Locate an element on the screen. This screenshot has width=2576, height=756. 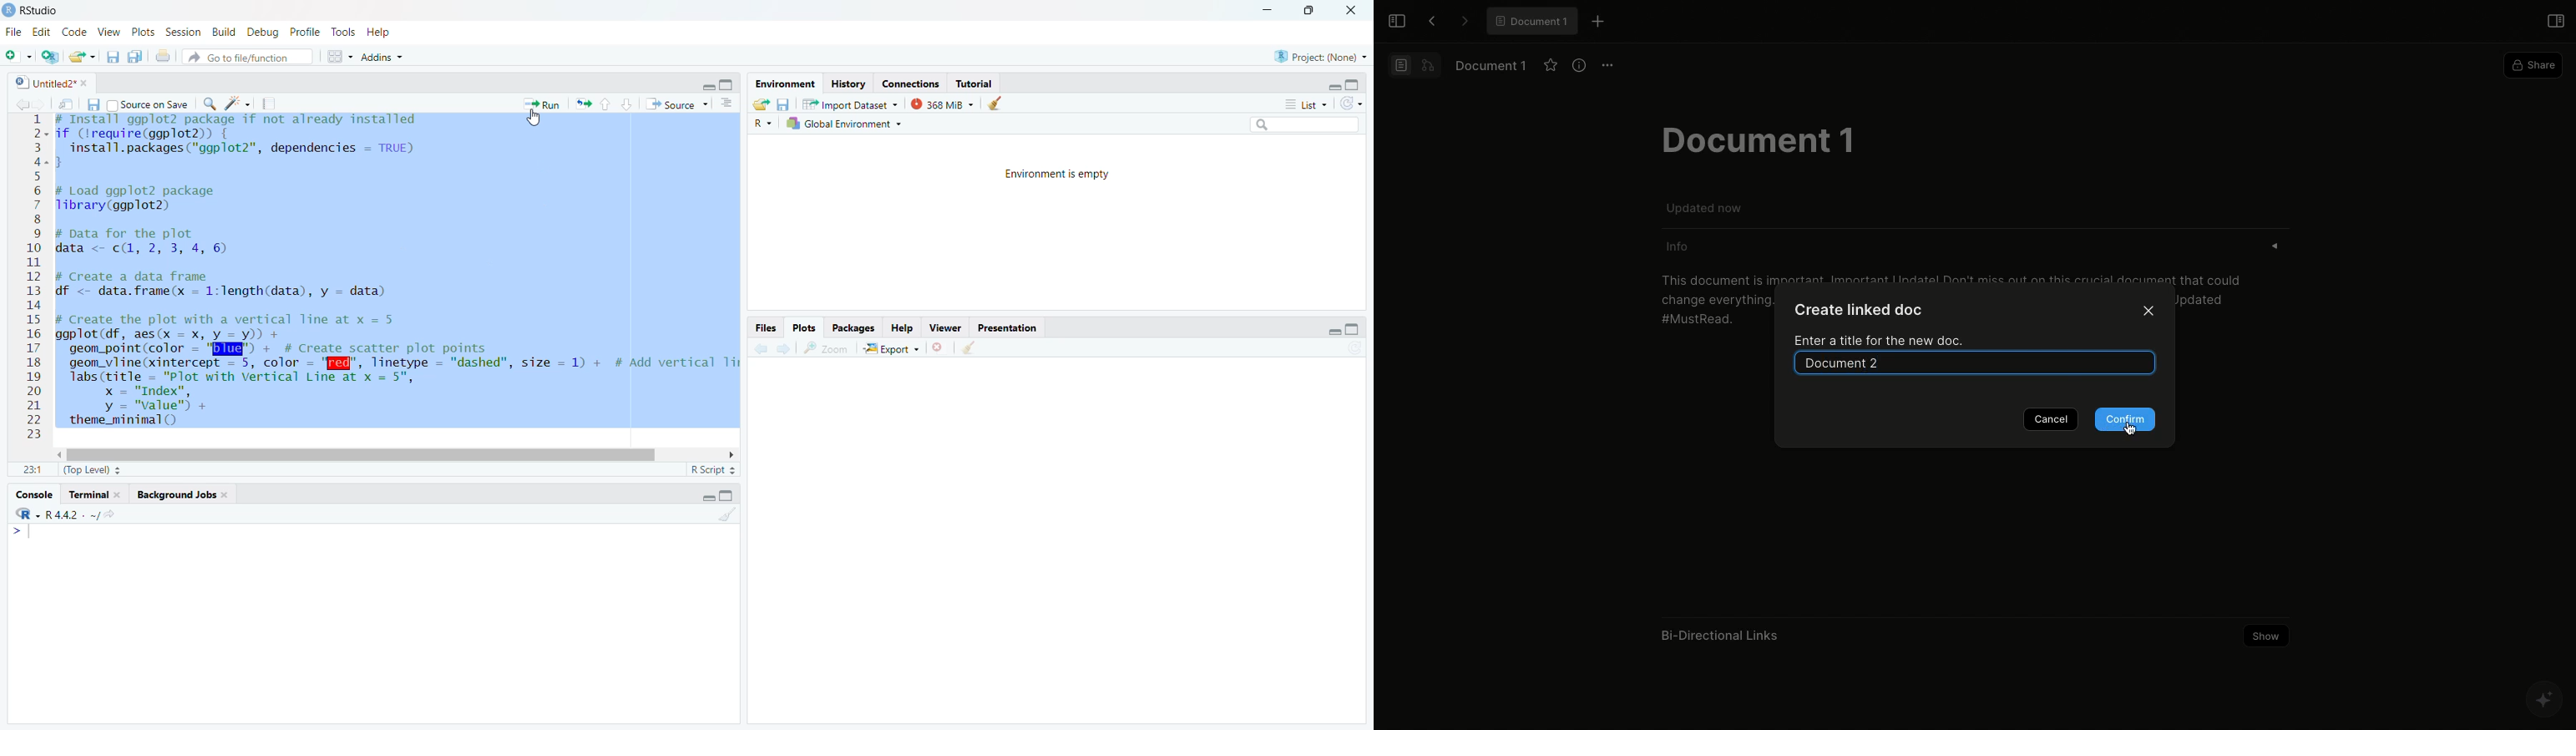
minimise is located at coordinates (1268, 6).